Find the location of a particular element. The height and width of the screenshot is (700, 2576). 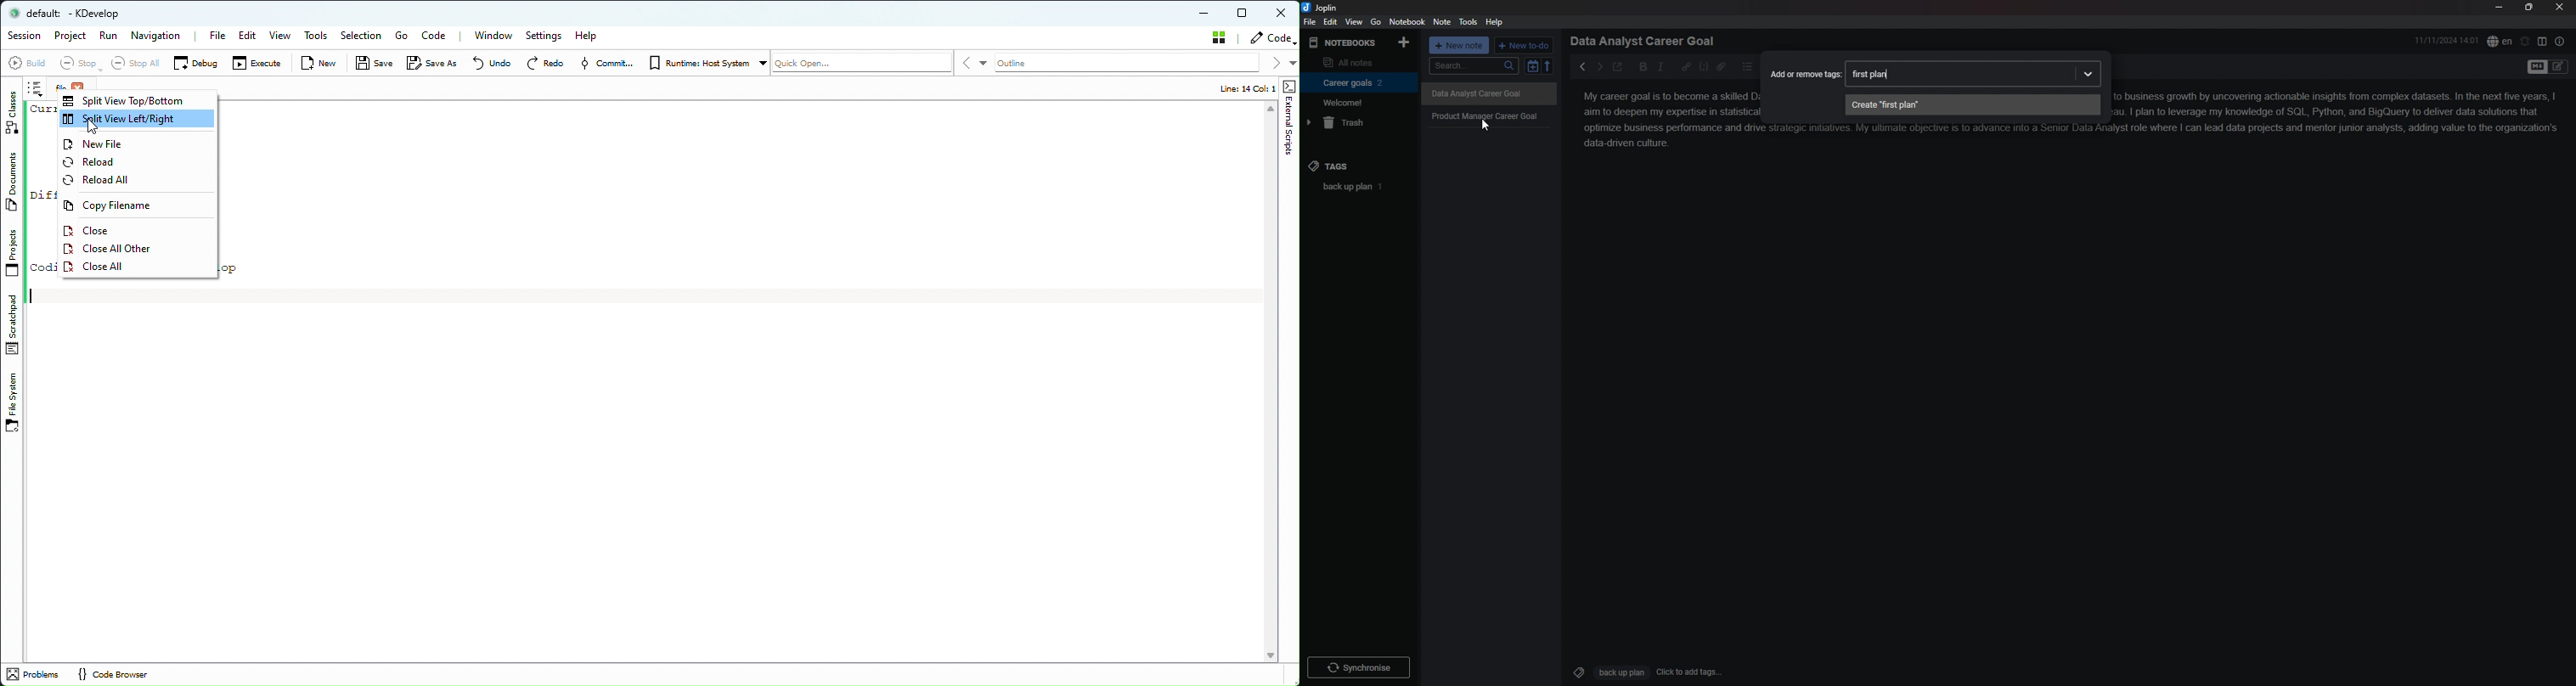

create "first plan" is located at coordinates (1974, 104).